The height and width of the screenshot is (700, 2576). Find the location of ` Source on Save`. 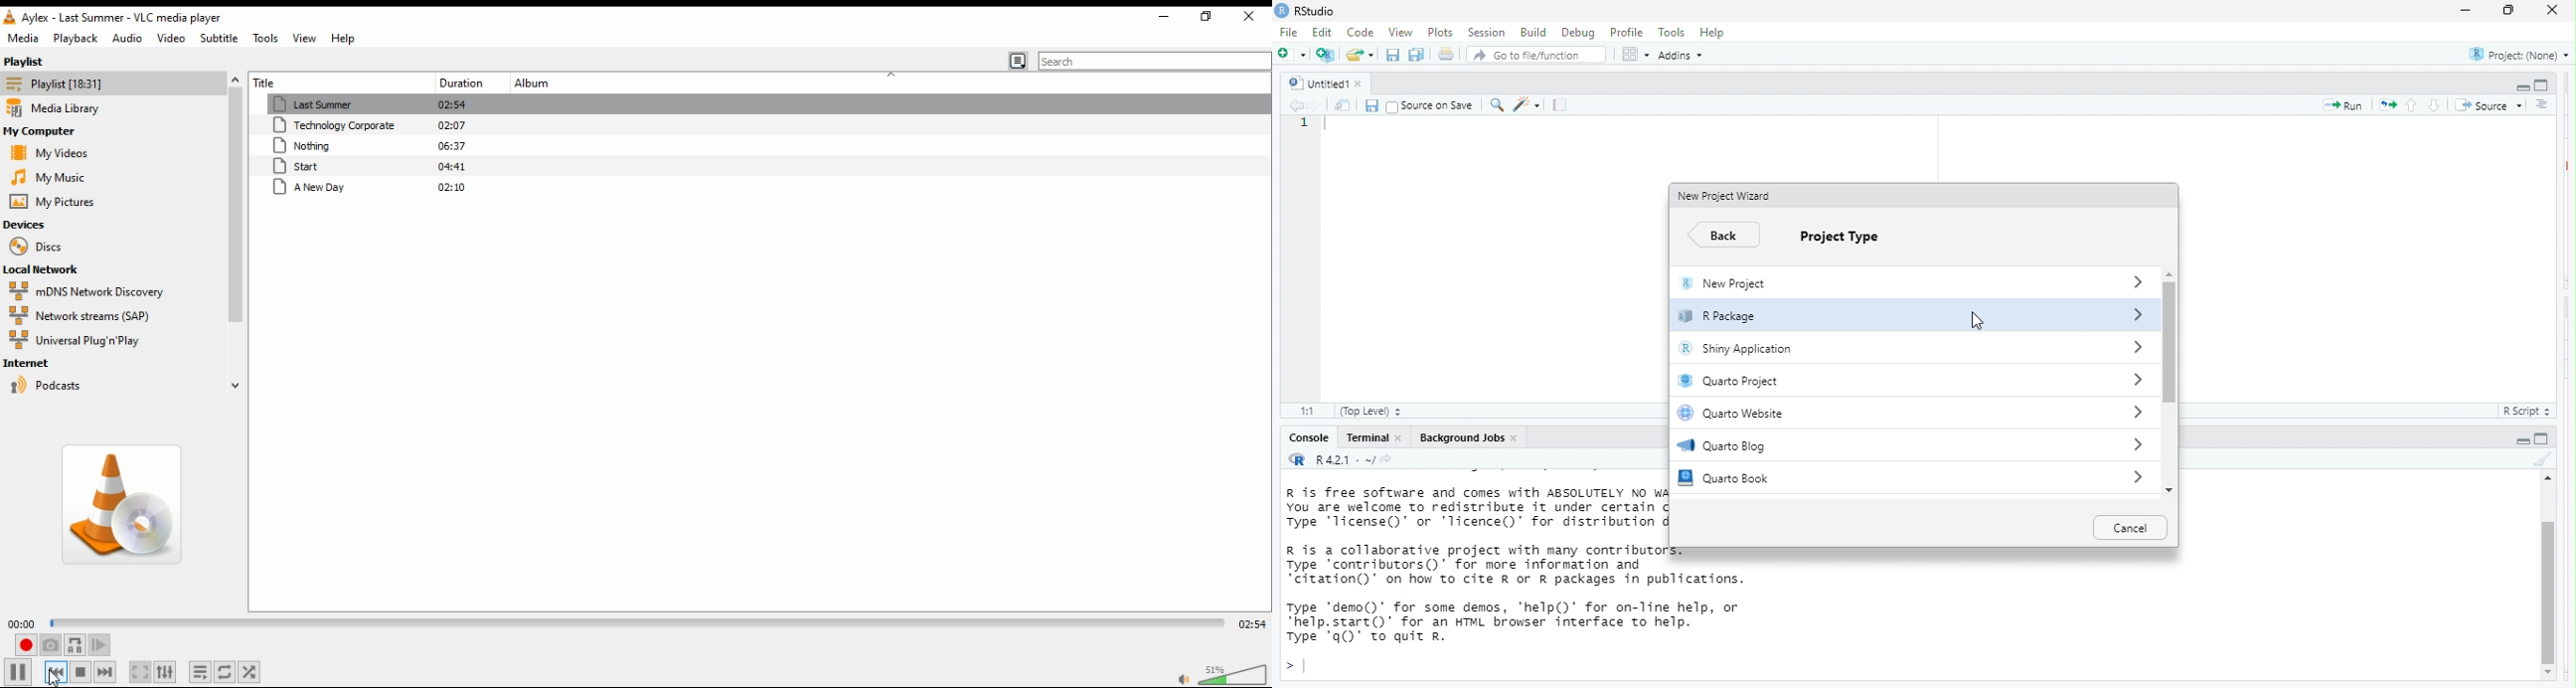

 Source on Save is located at coordinates (1431, 106).